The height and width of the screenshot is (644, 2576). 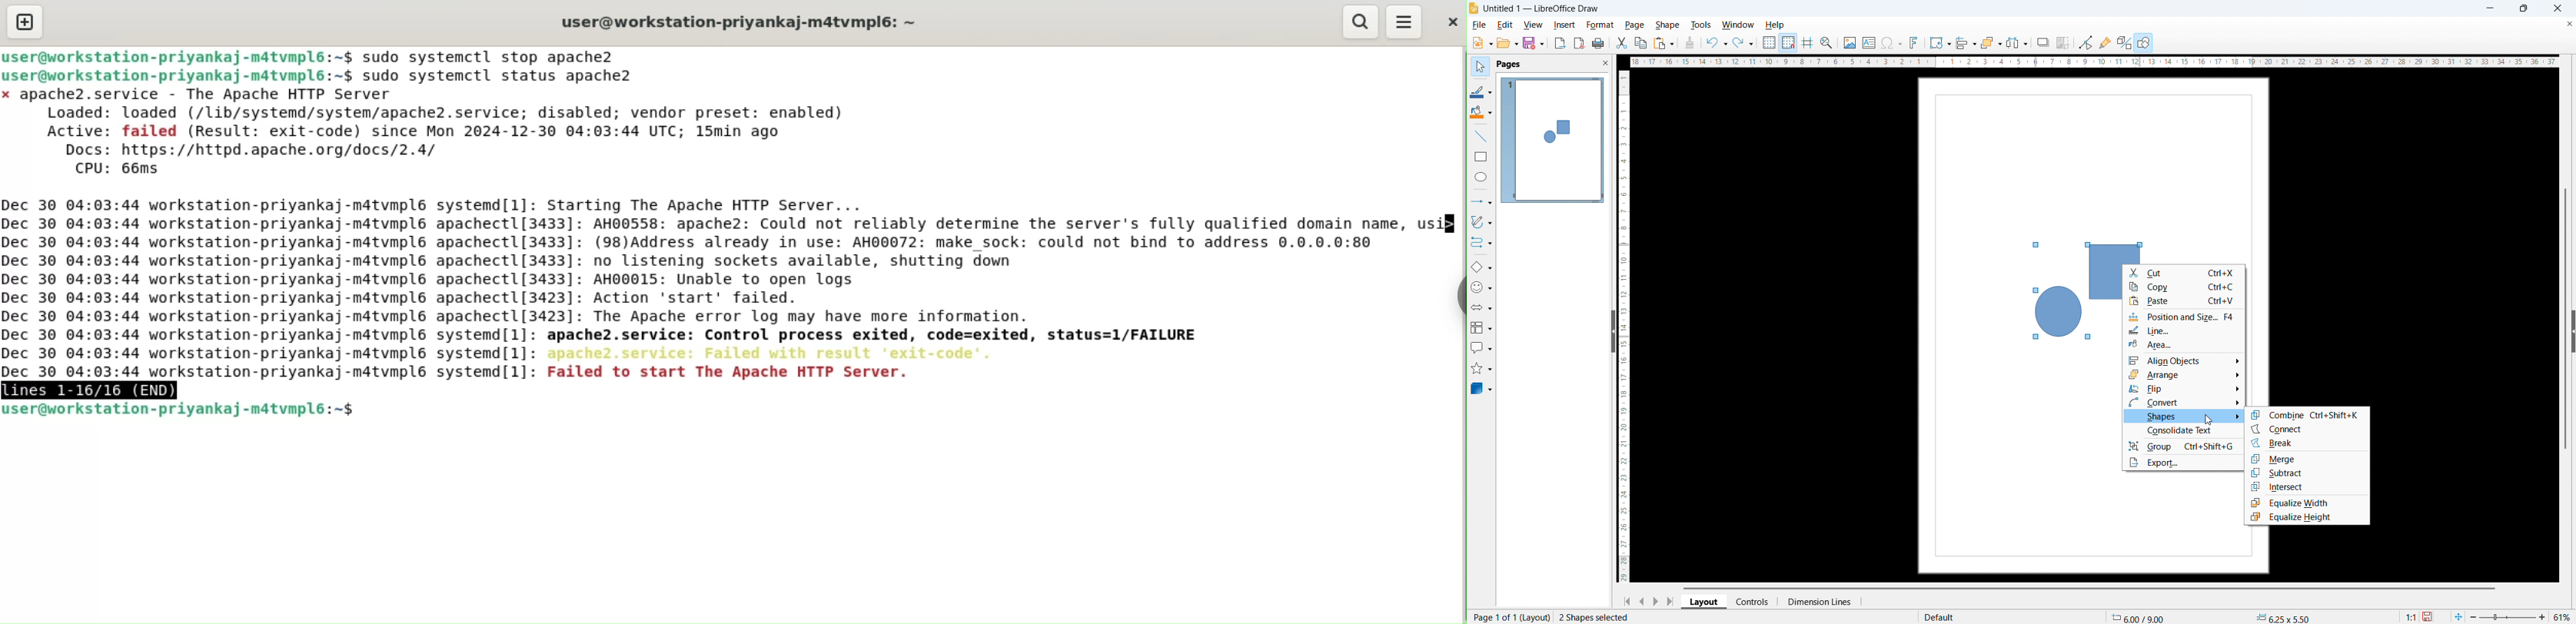 What do you see at coordinates (1474, 9) in the screenshot?
I see `logo` at bounding box center [1474, 9].